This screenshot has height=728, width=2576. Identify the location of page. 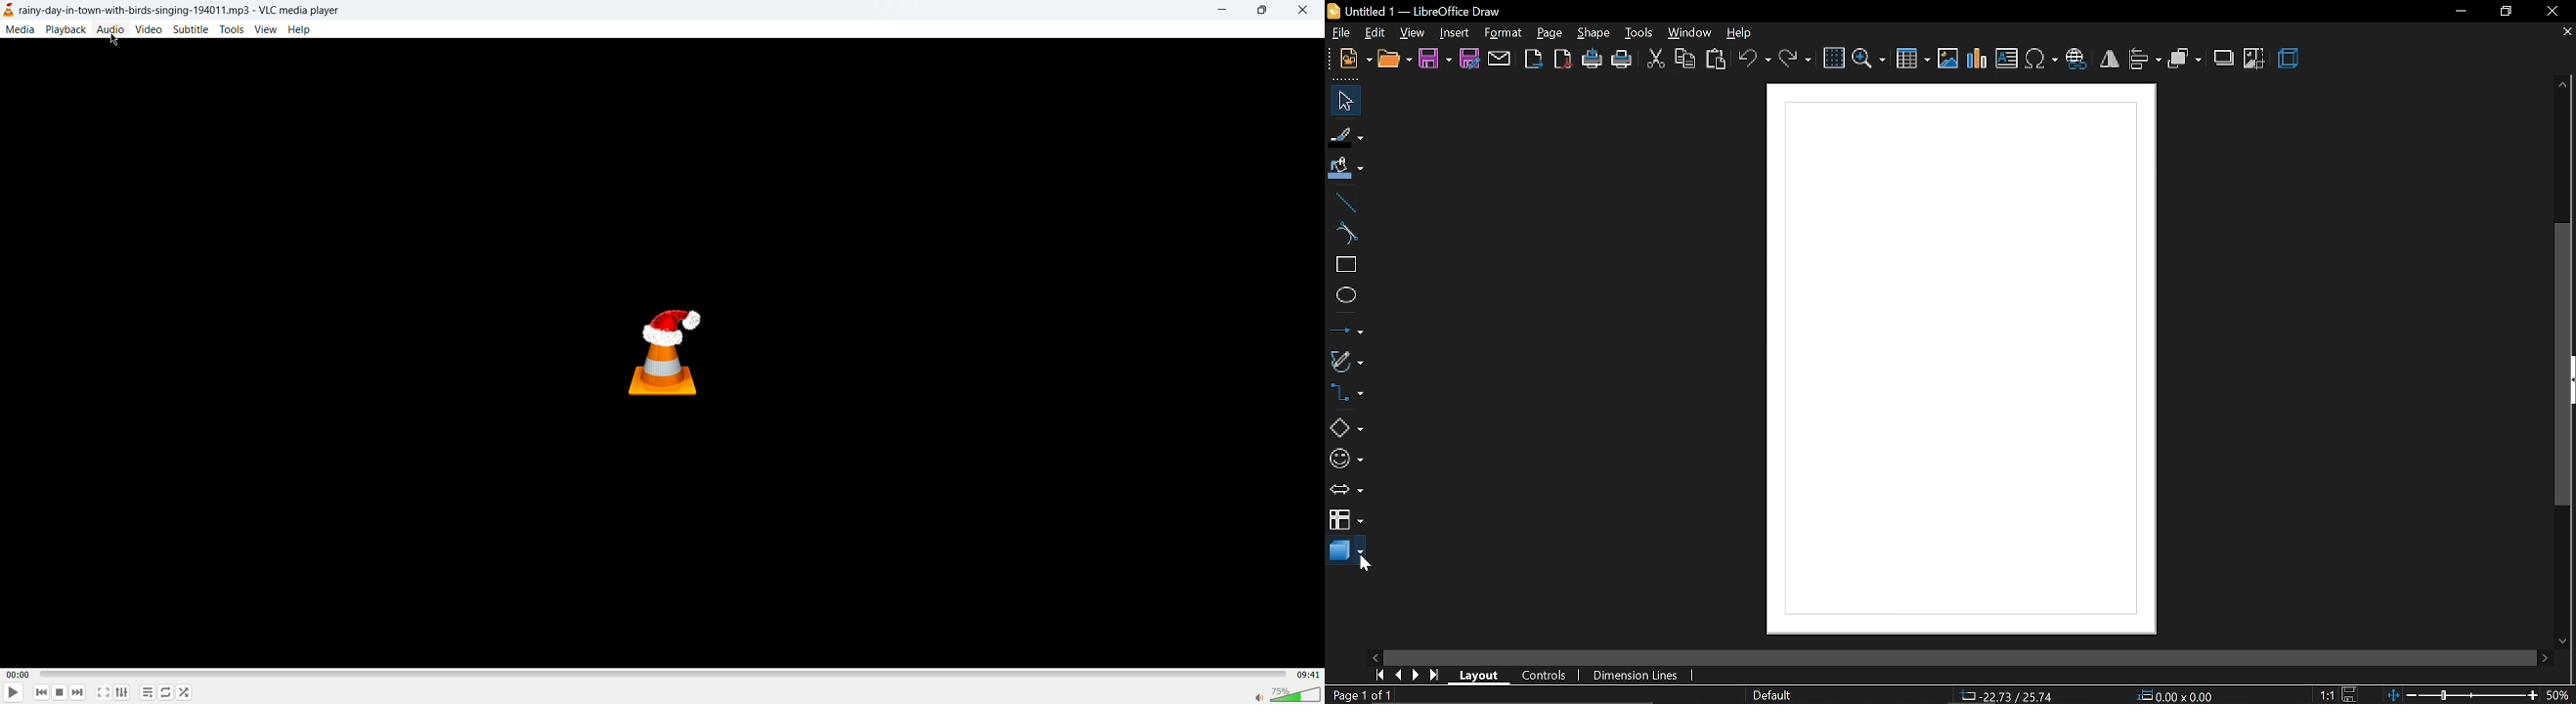
(1551, 35).